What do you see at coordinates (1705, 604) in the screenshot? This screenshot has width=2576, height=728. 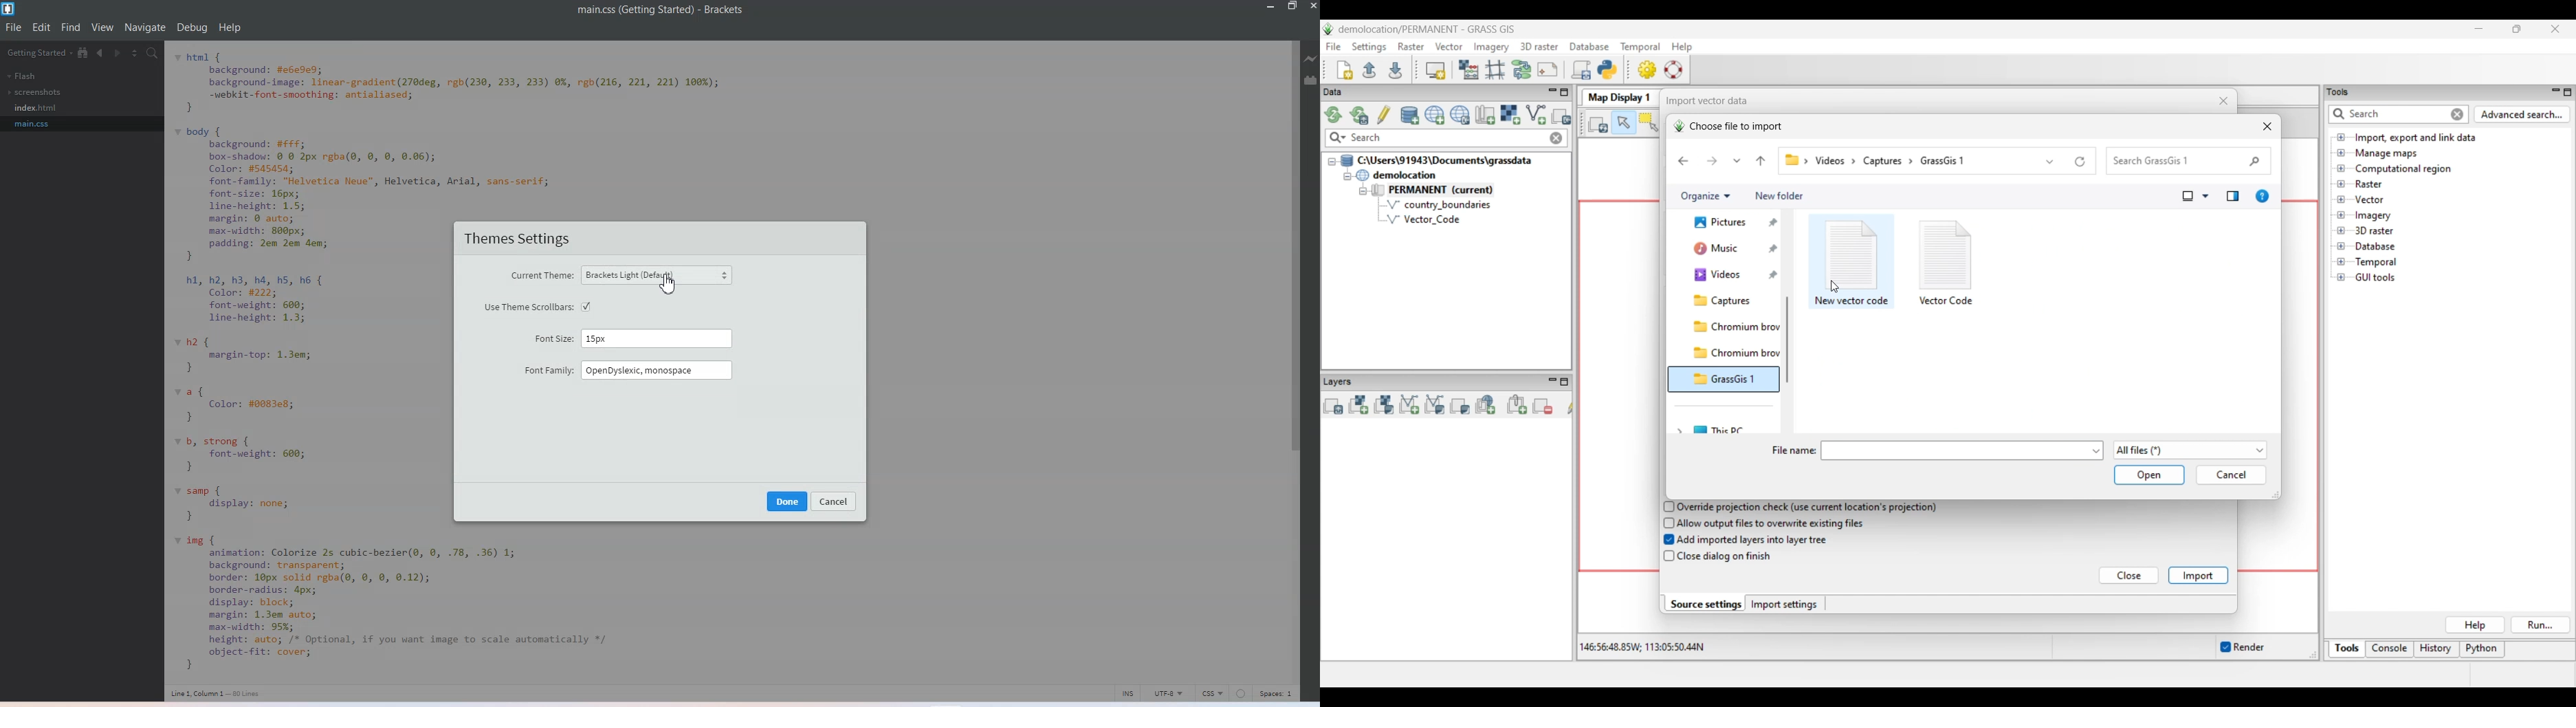 I see `Source settings, current selection` at bounding box center [1705, 604].